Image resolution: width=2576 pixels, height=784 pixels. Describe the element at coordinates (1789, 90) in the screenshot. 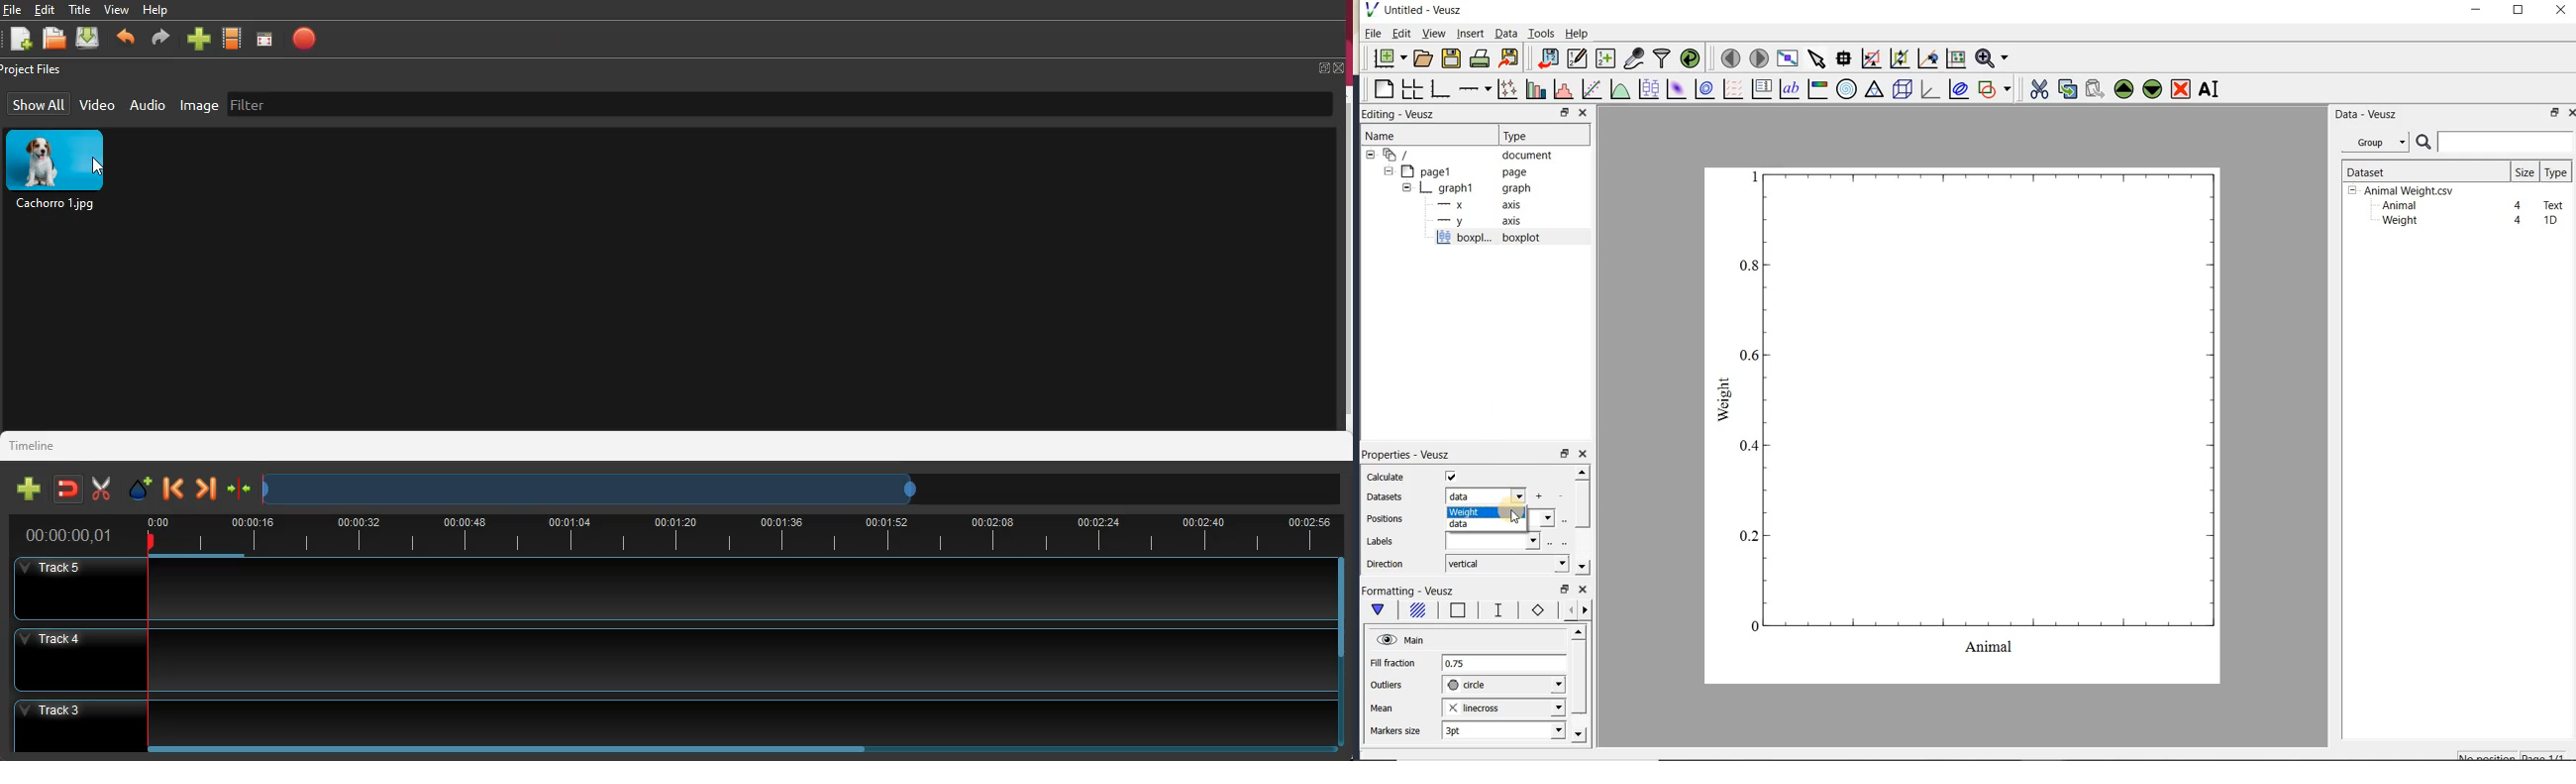

I see `text label` at that location.